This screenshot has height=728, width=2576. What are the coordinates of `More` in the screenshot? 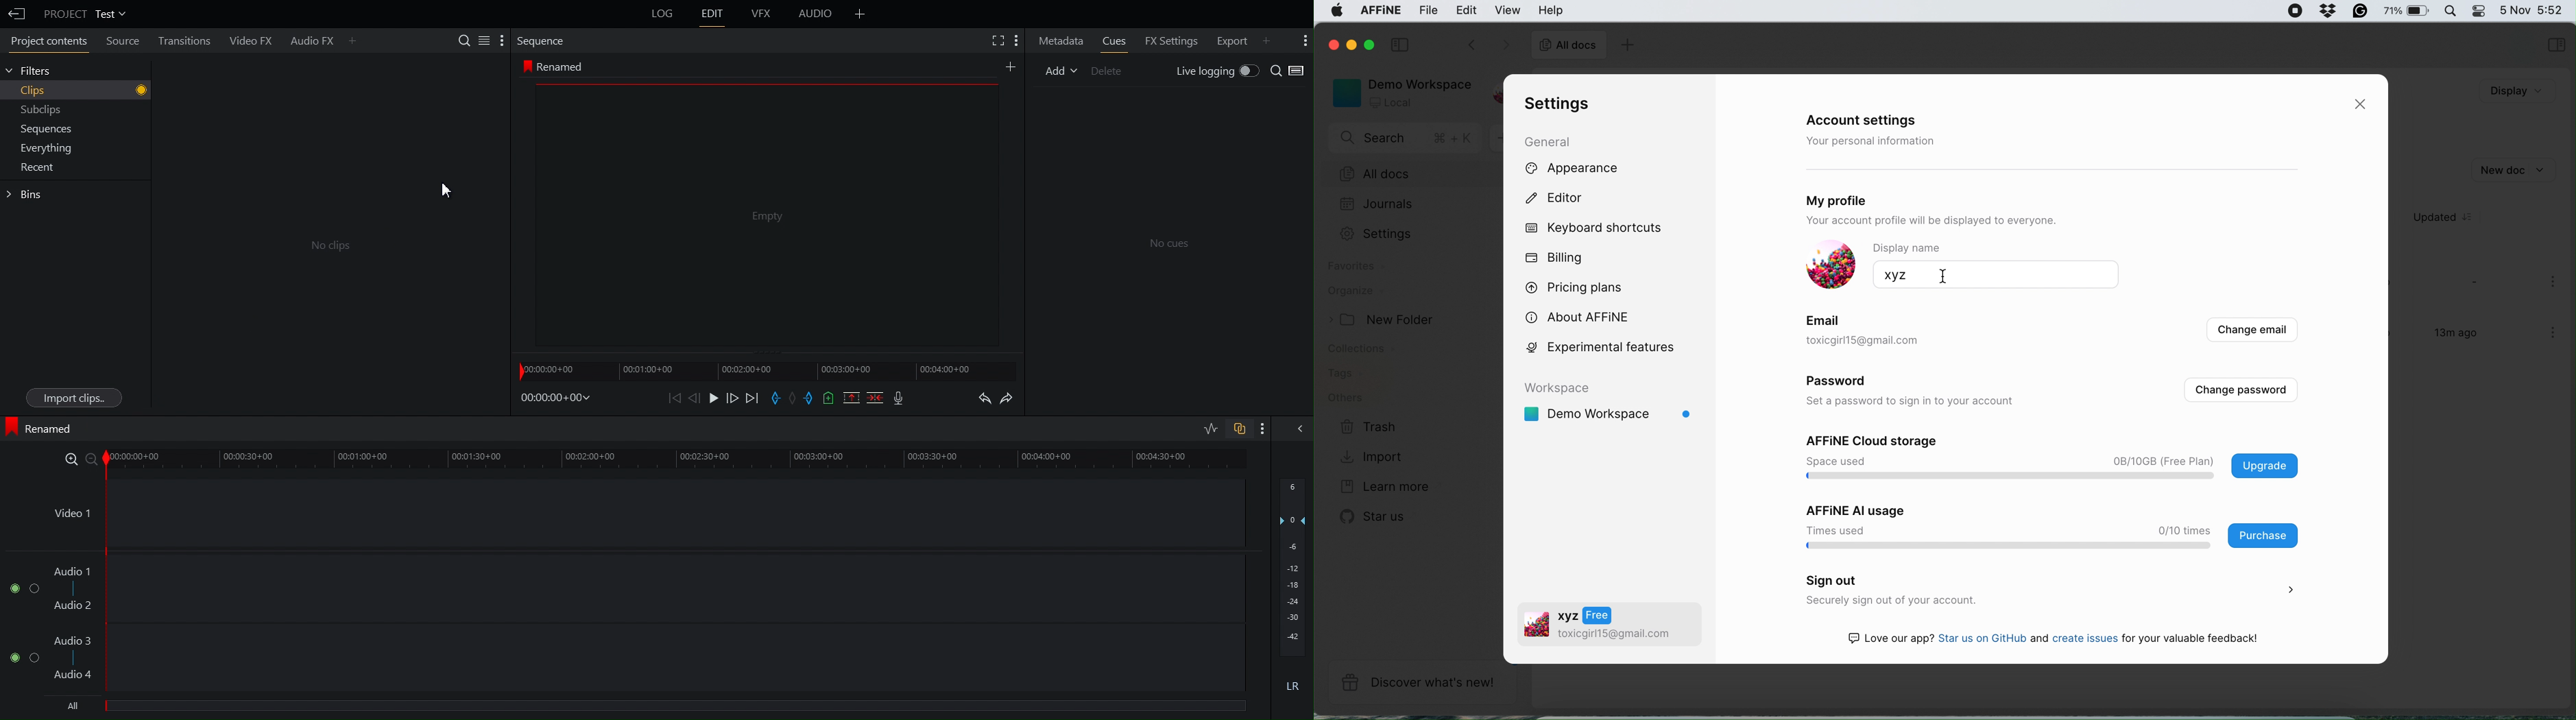 It's located at (1301, 39).